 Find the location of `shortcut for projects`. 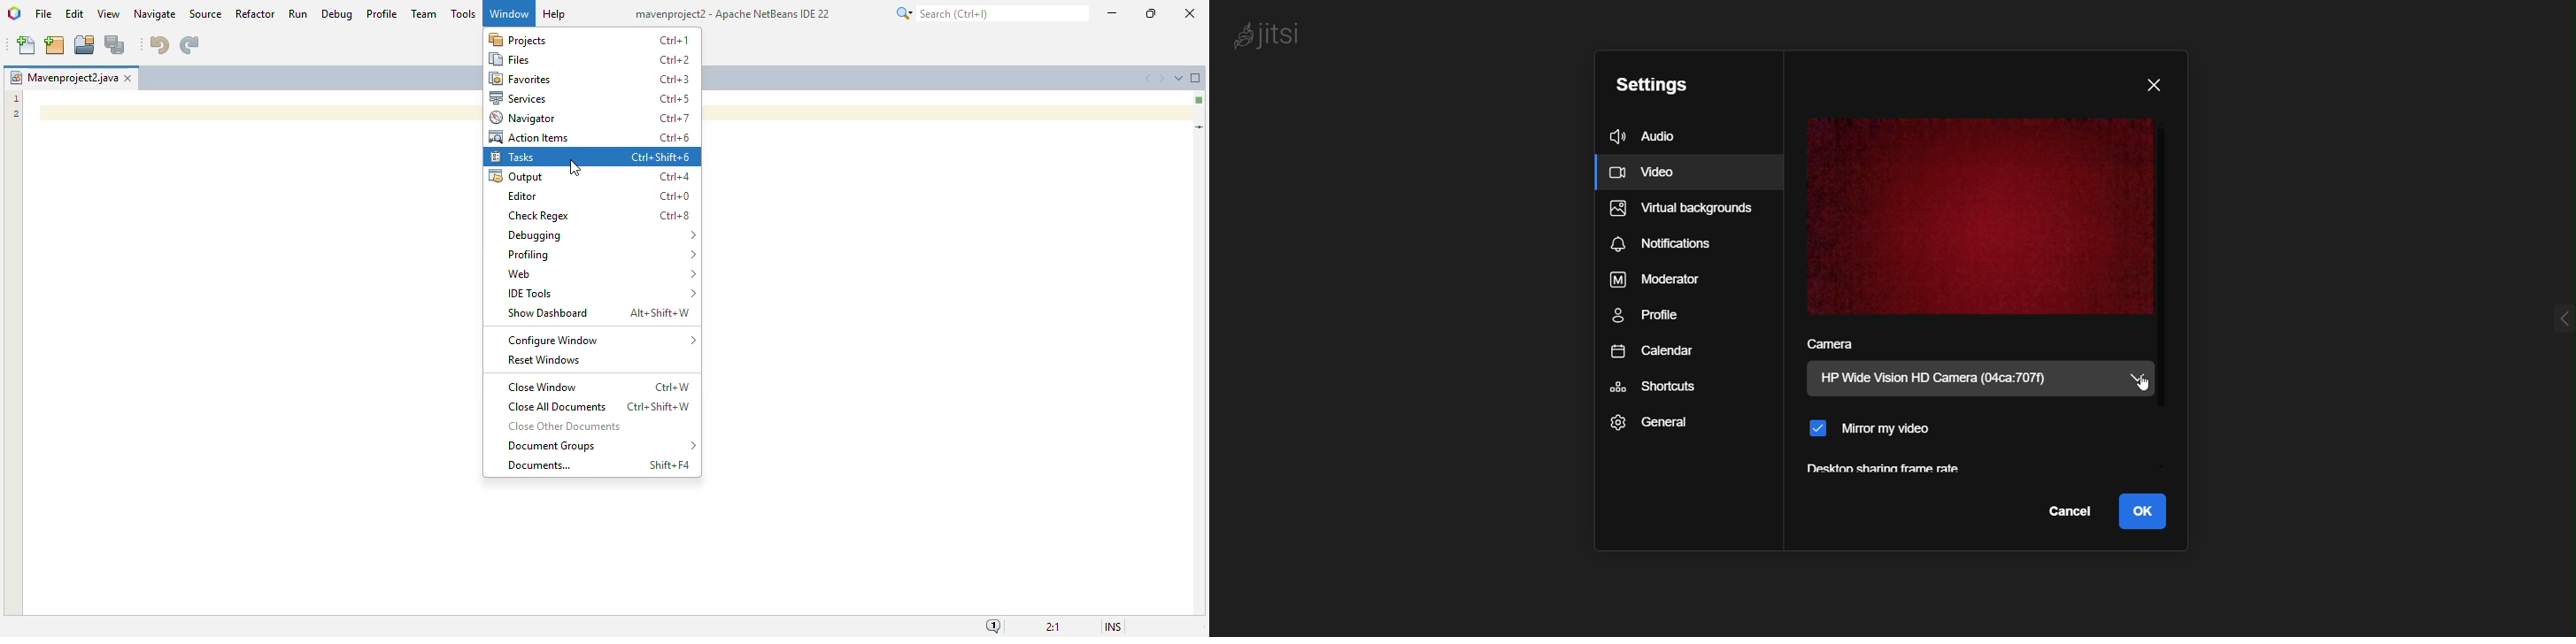

shortcut for projects is located at coordinates (674, 40).